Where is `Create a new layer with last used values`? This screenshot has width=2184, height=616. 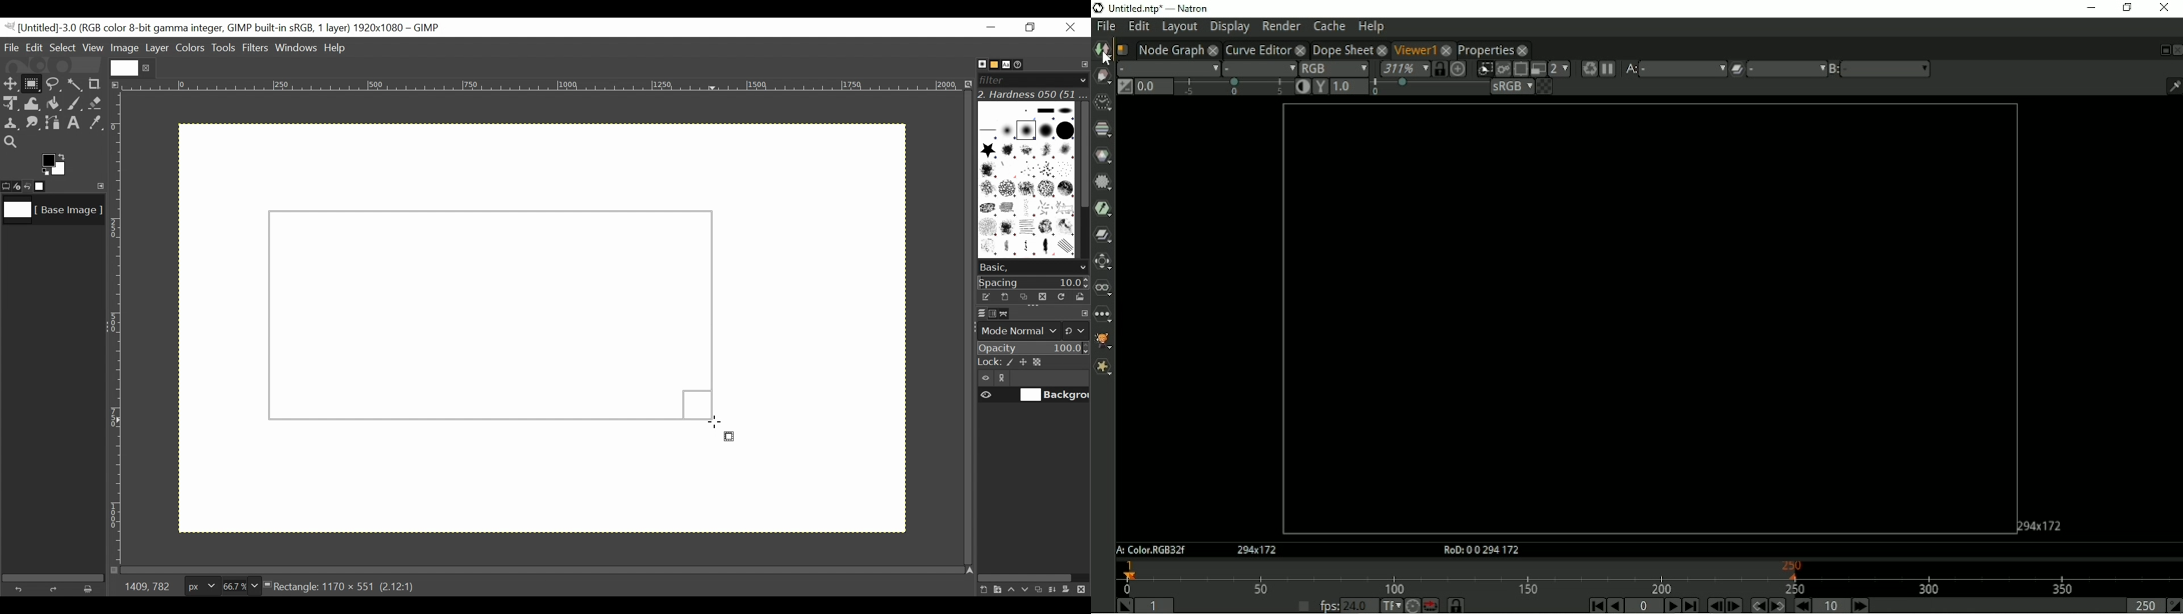
Create a new layer with last used values is located at coordinates (982, 590).